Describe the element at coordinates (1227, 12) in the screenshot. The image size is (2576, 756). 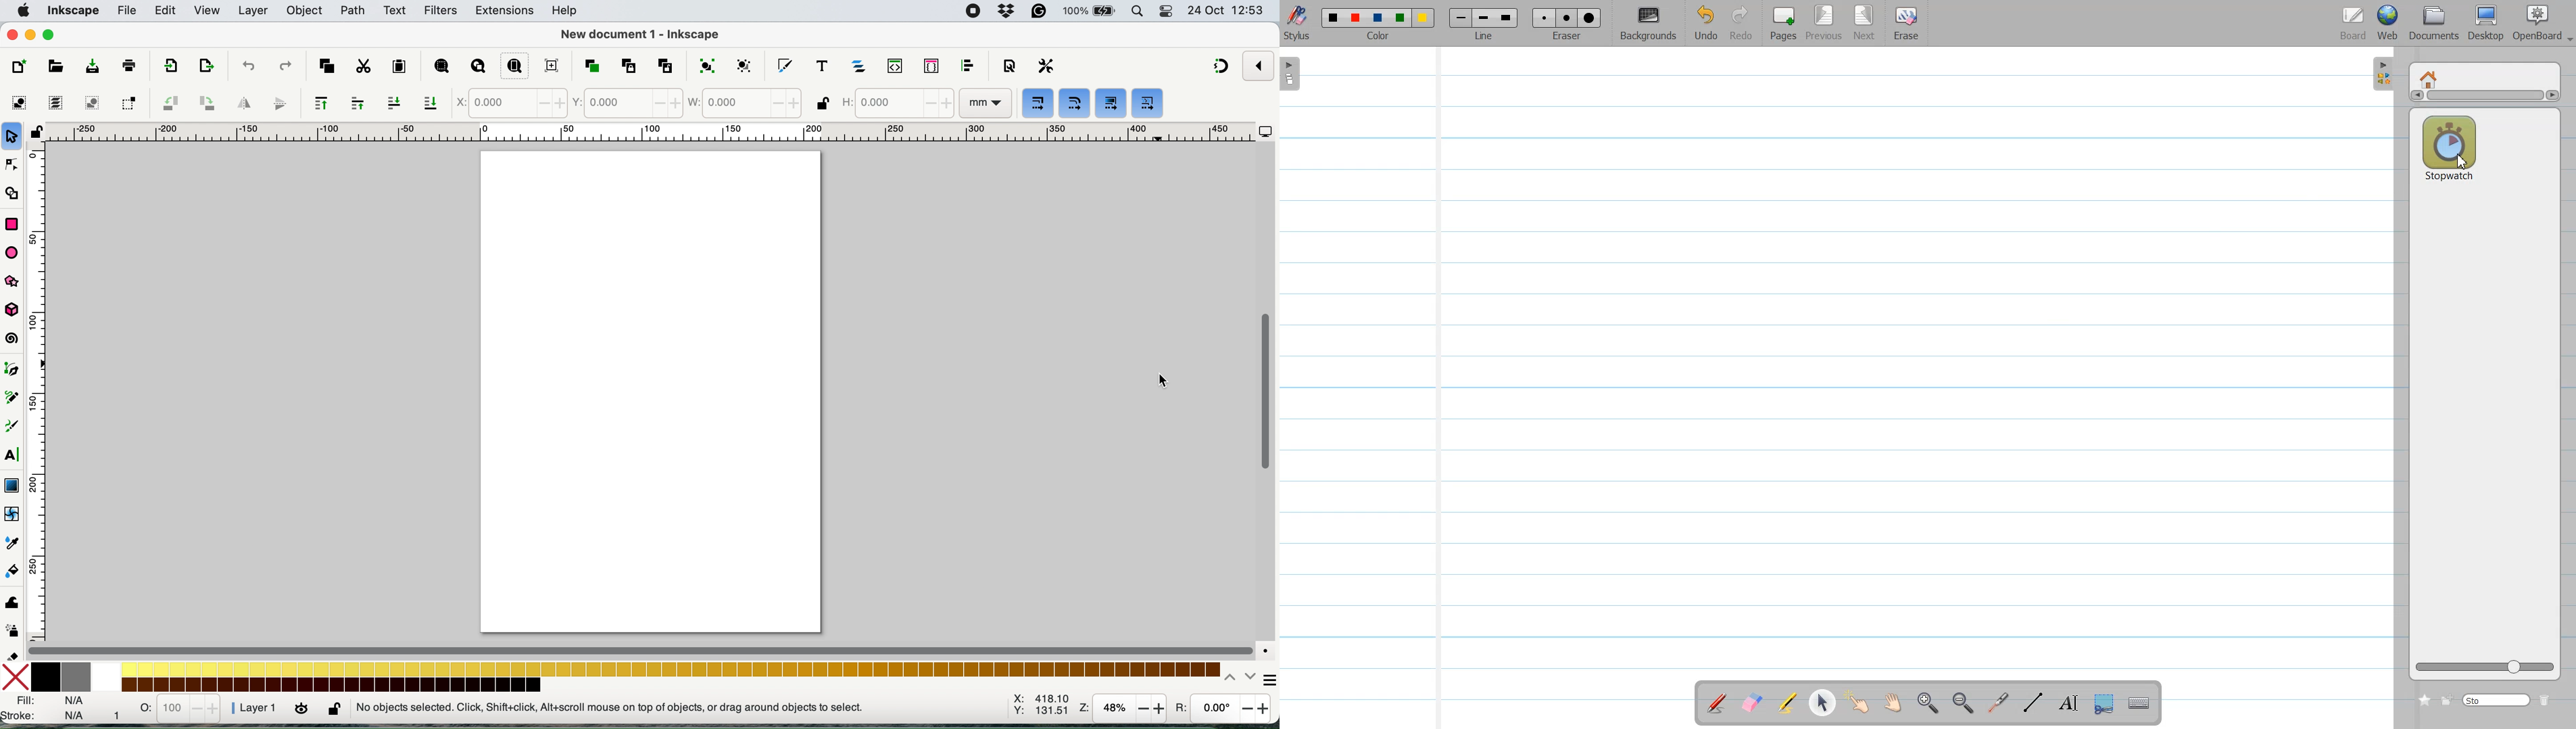
I see `24 oct 12:53` at that location.